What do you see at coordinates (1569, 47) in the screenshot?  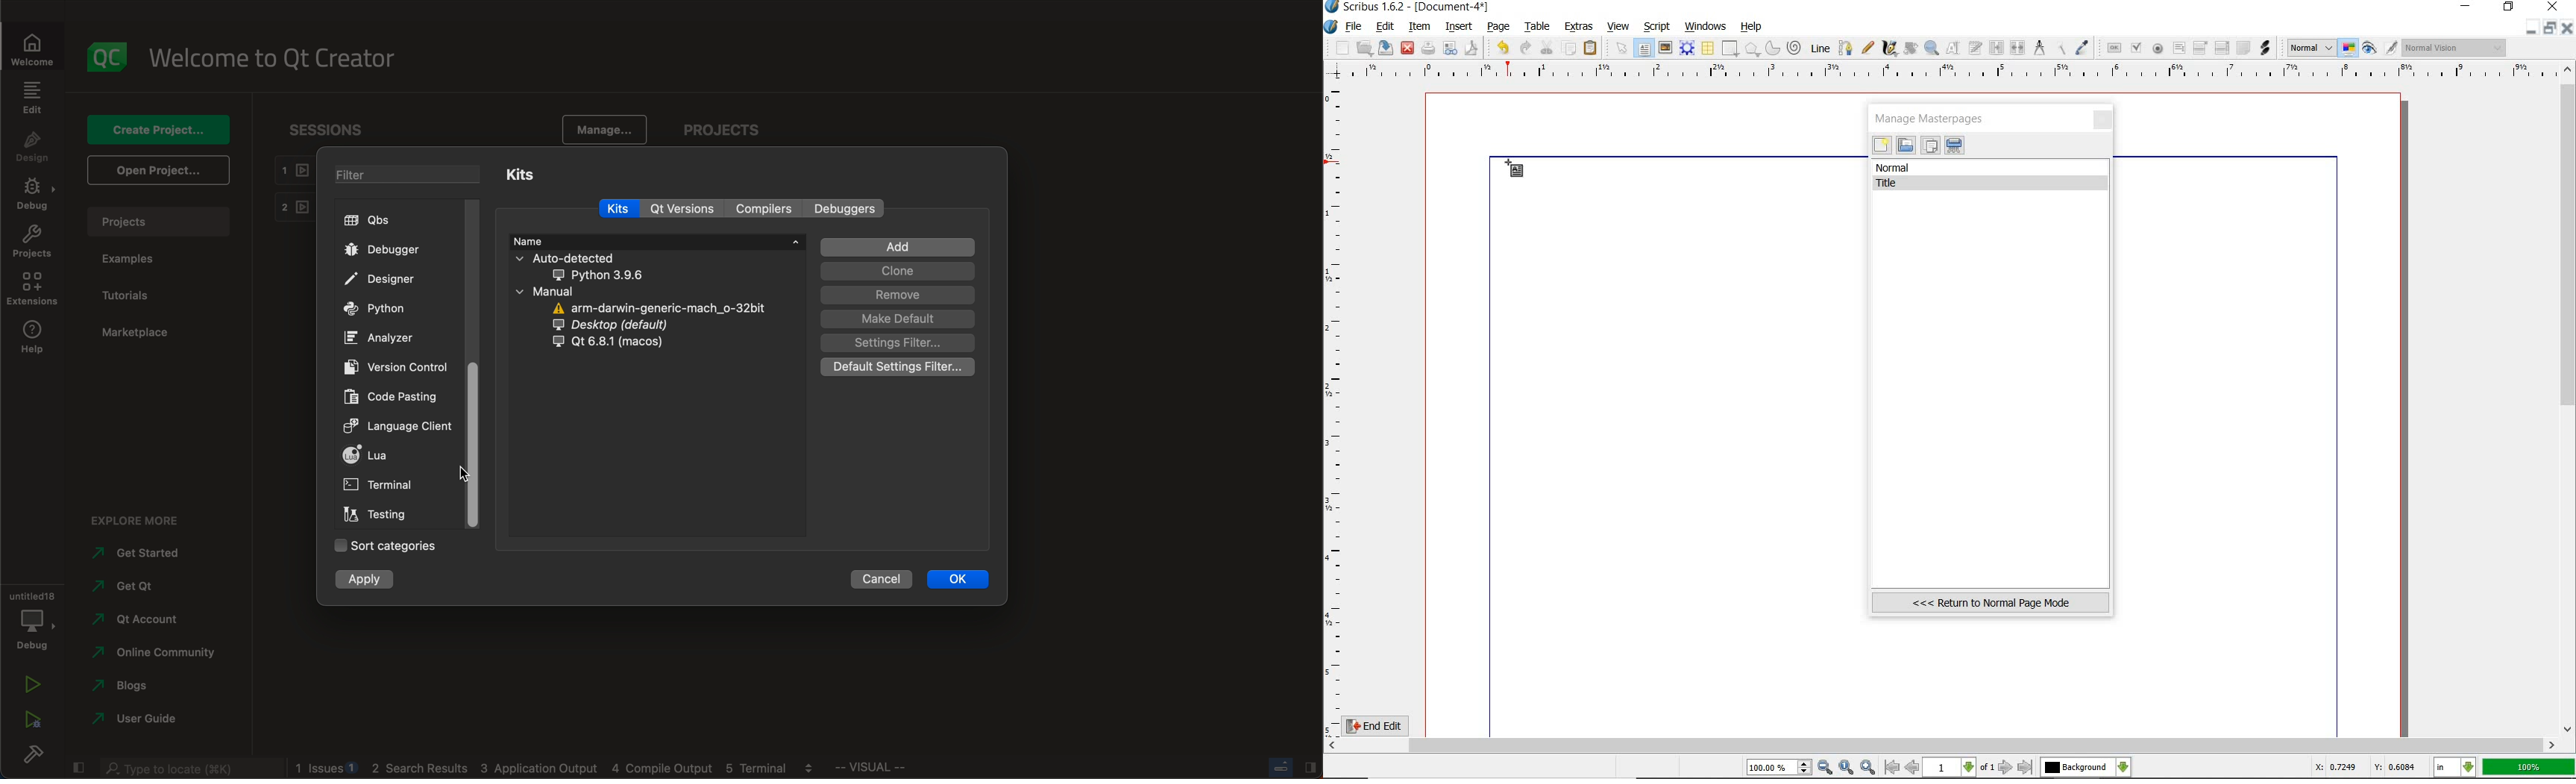 I see `copy` at bounding box center [1569, 47].